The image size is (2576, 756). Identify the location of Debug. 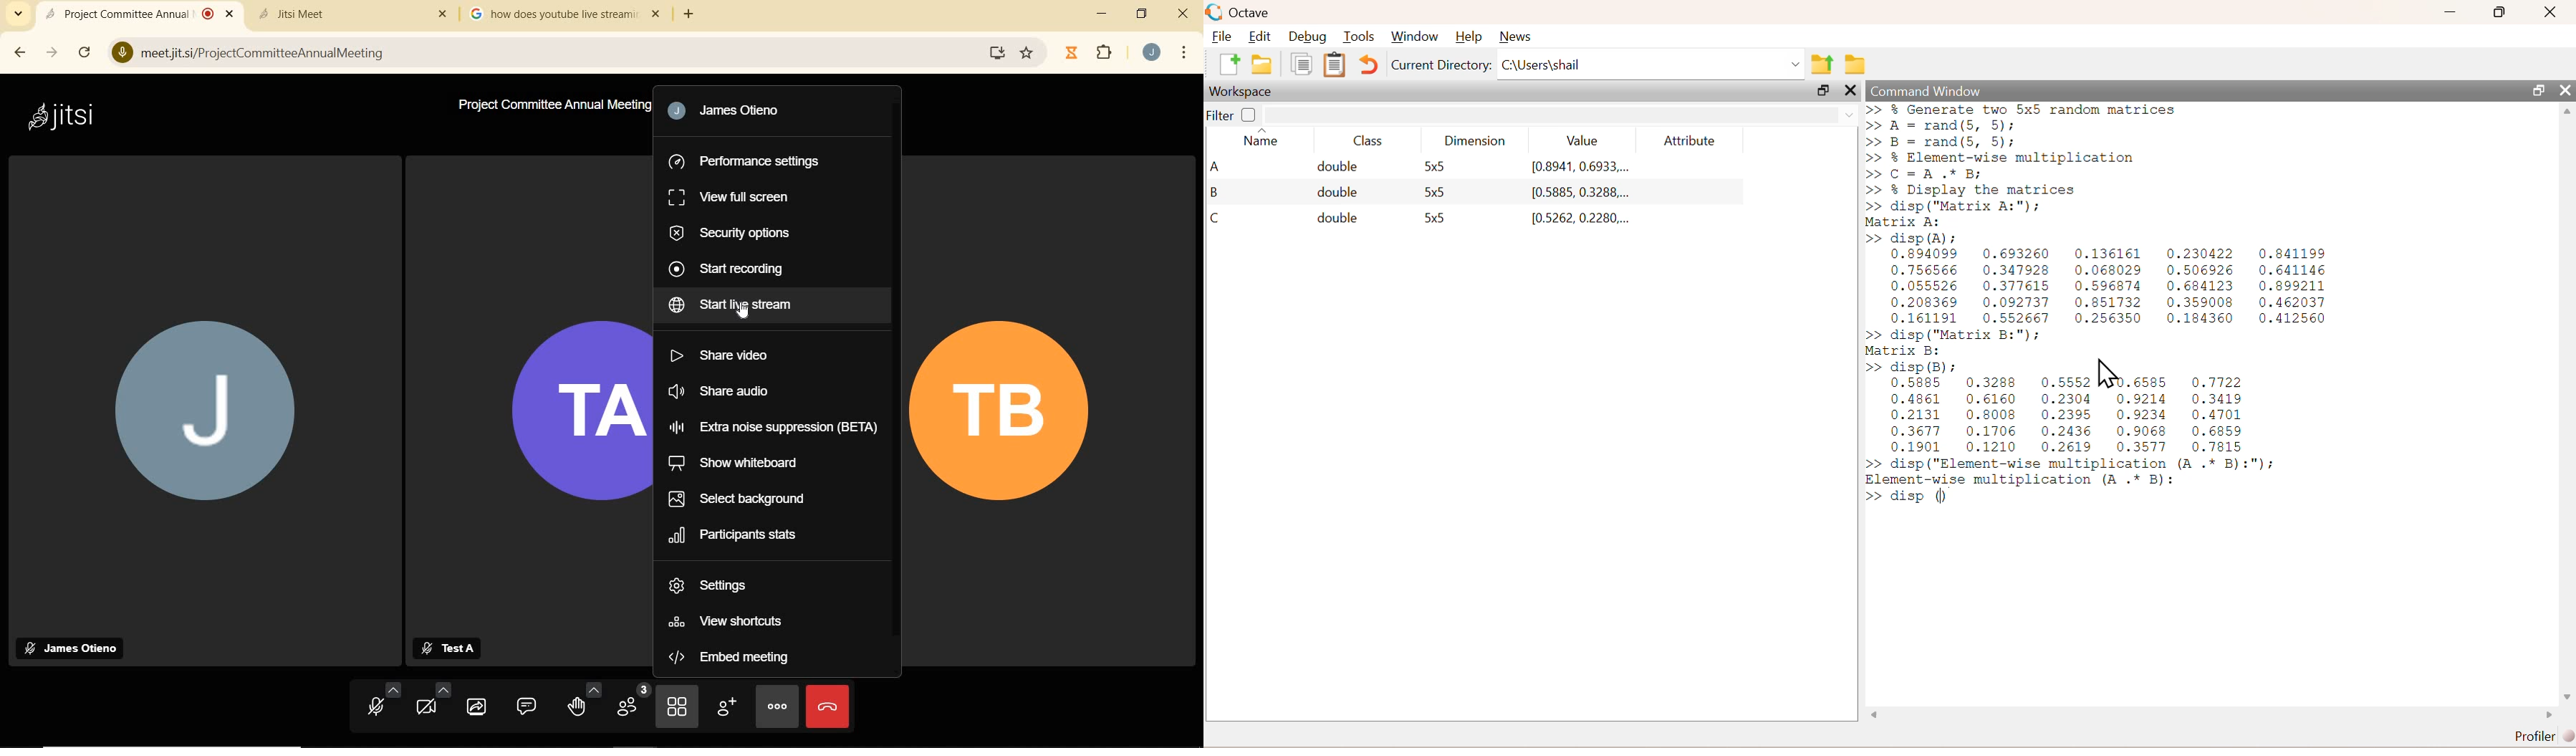
(1311, 36).